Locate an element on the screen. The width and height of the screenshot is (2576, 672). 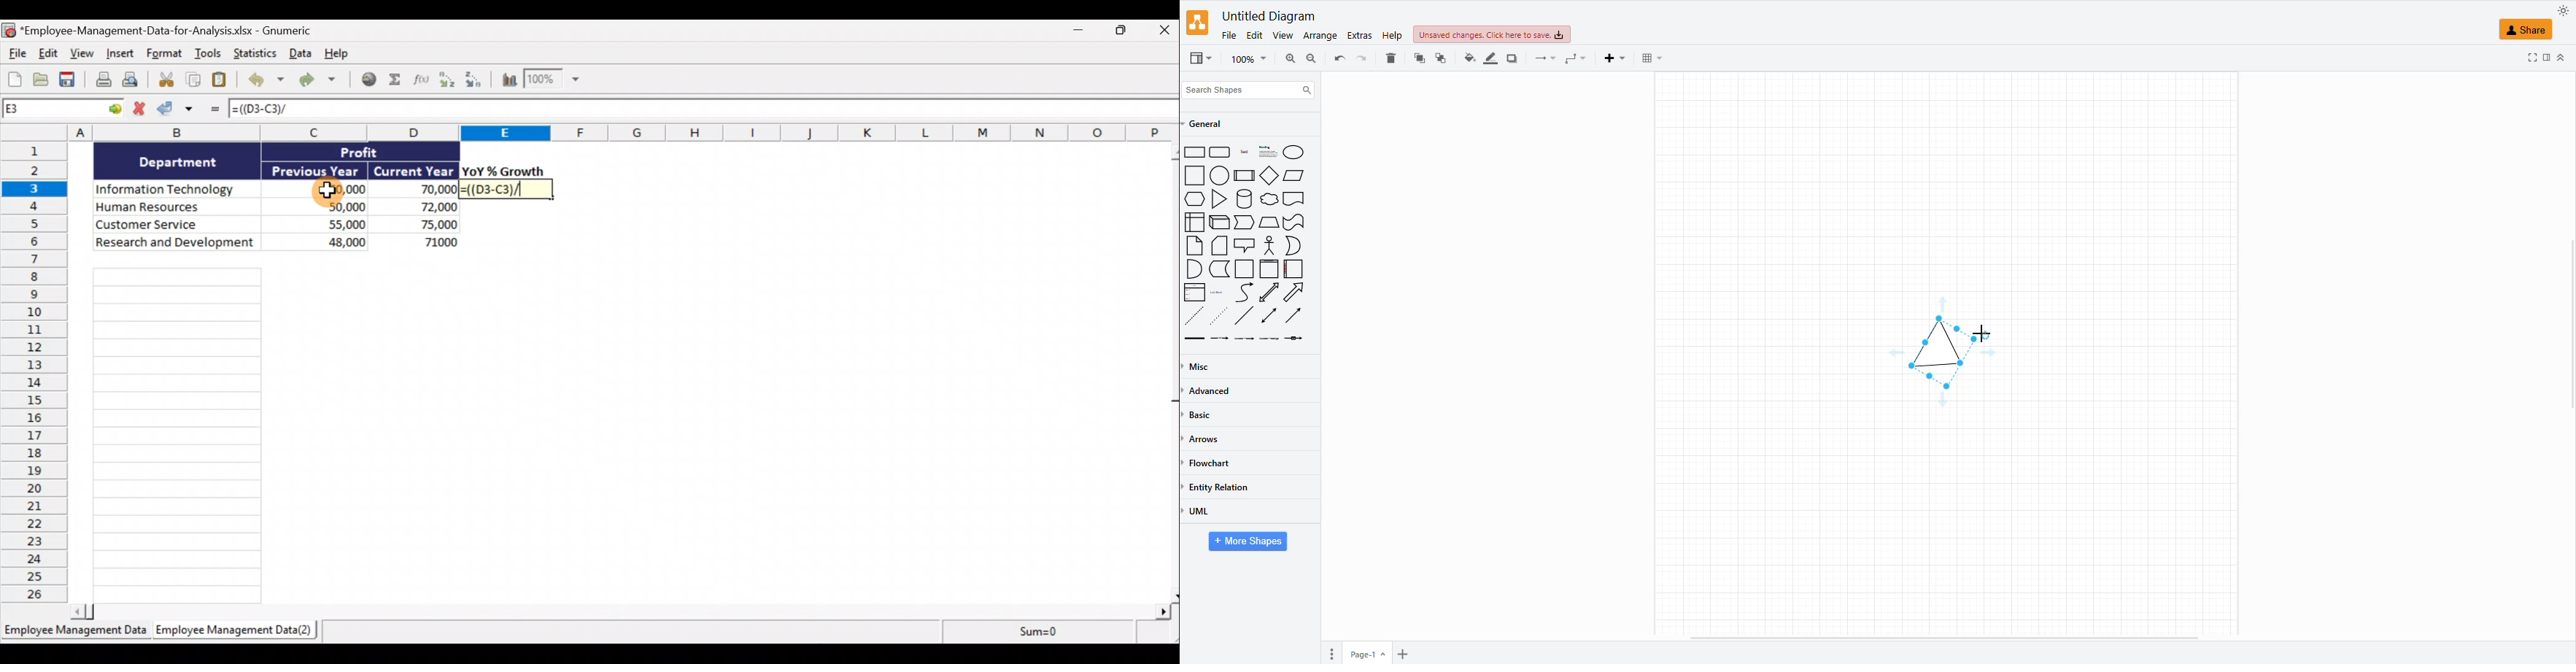
File Icon is located at coordinates (1220, 246).